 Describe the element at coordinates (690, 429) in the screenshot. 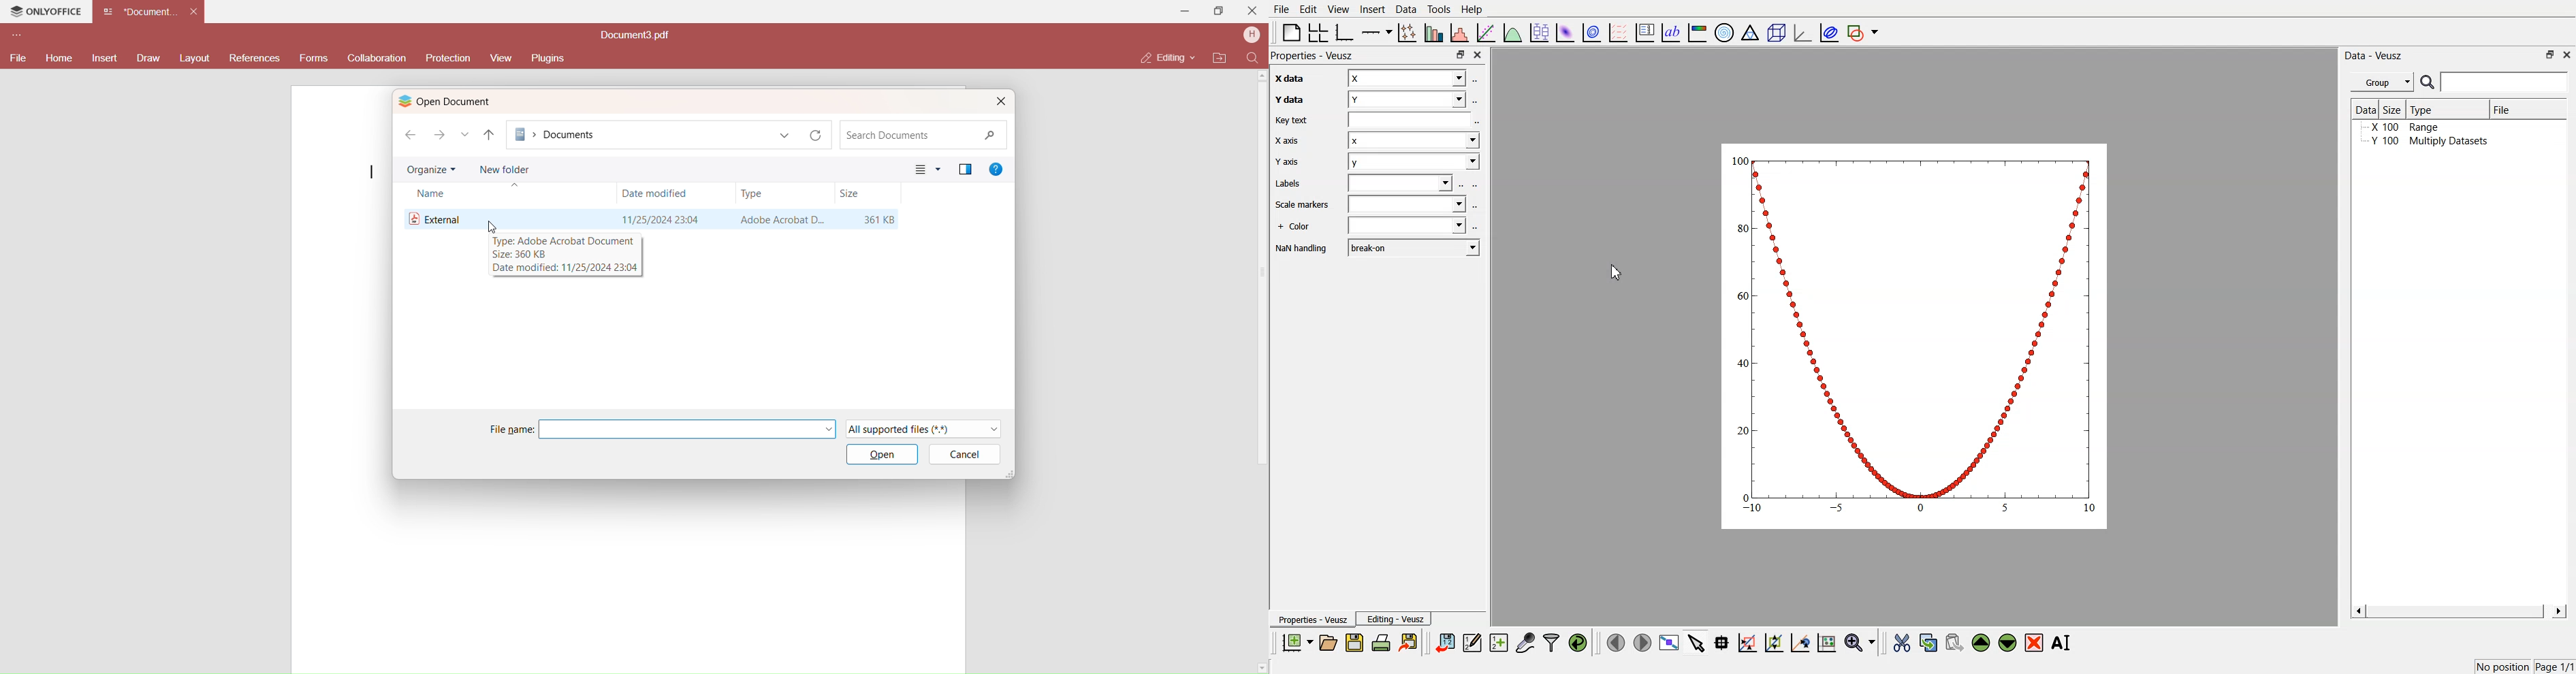

I see `Selected File Name` at that location.